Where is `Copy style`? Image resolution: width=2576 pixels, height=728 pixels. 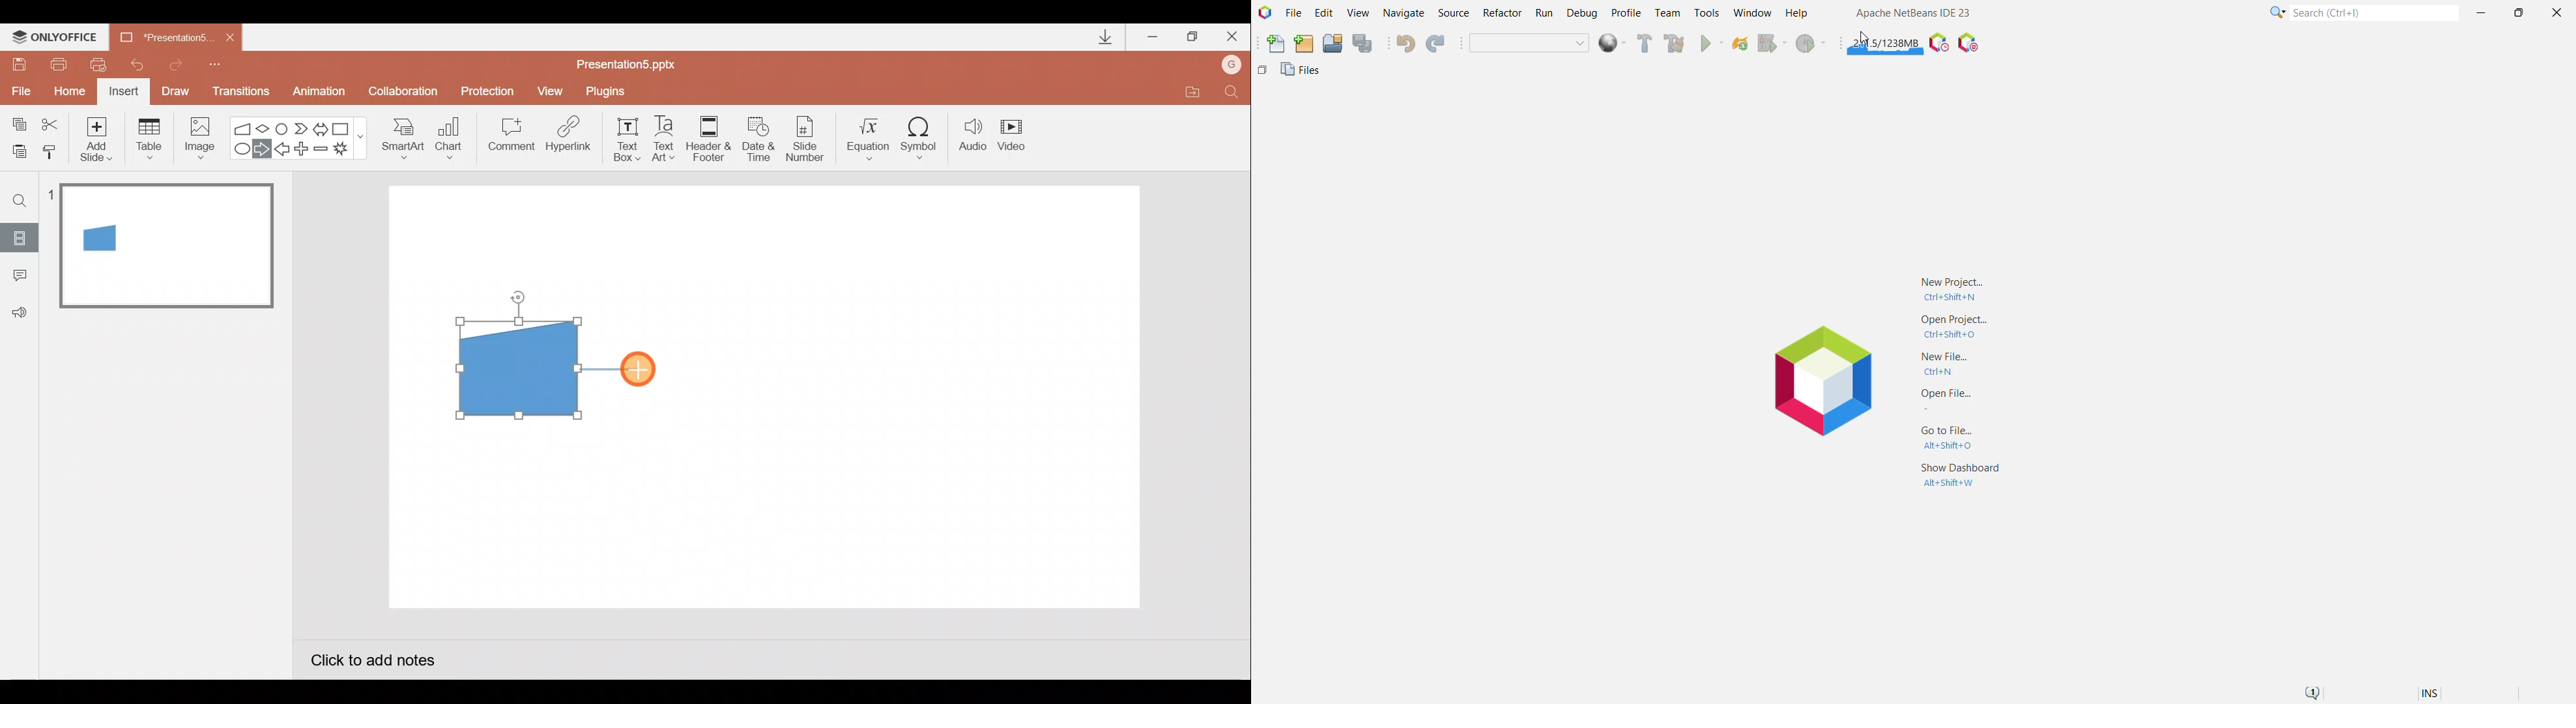
Copy style is located at coordinates (51, 150).